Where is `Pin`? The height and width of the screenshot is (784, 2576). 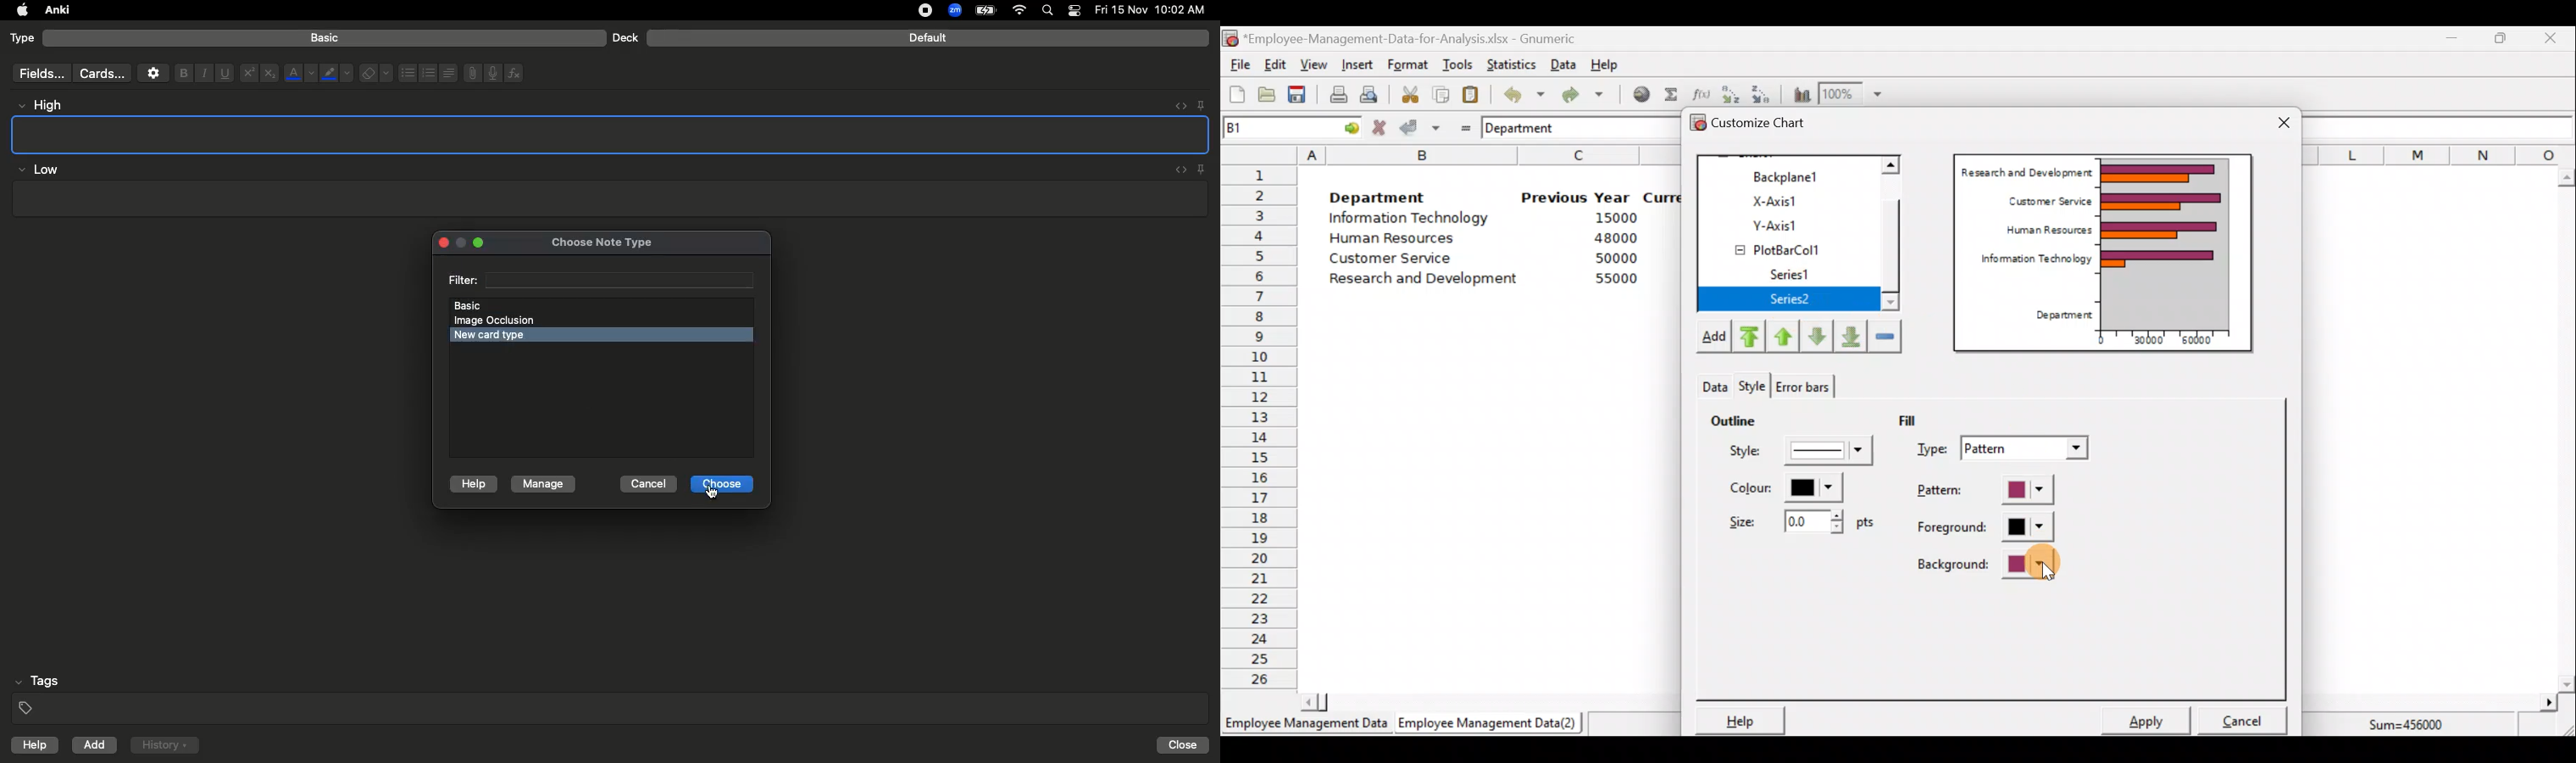 Pin is located at coordinates (1201, 104).